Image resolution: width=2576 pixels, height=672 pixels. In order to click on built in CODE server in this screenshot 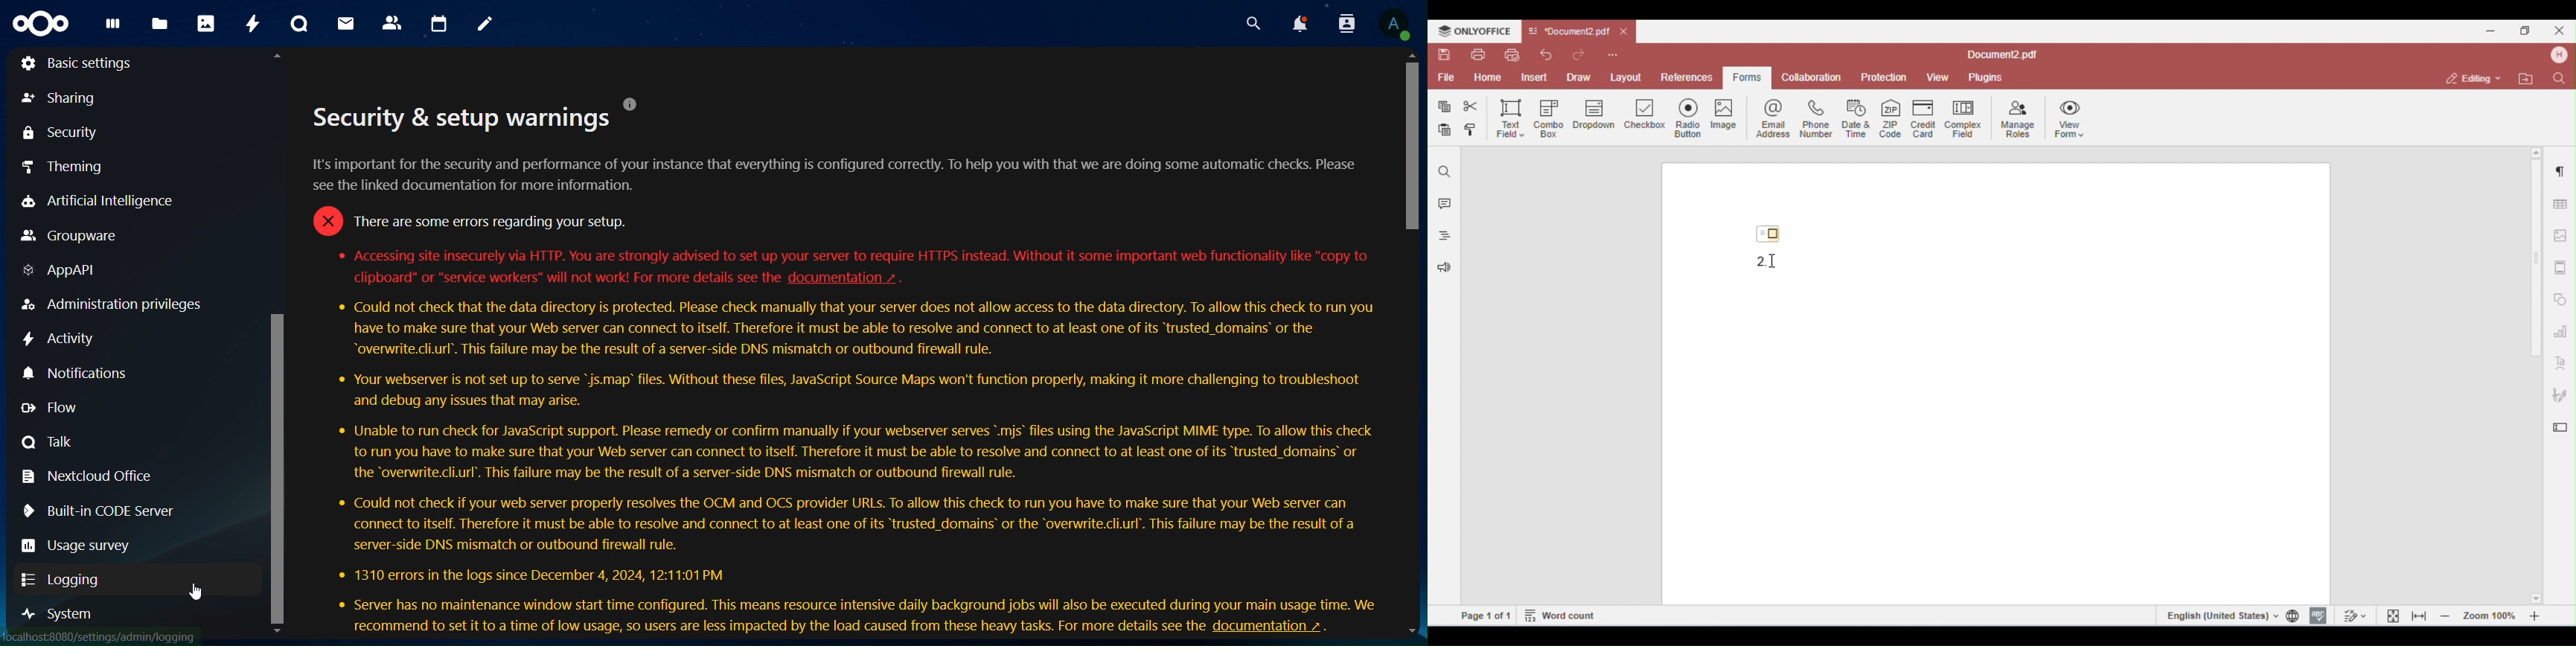, I will do `click(102, 511)`.